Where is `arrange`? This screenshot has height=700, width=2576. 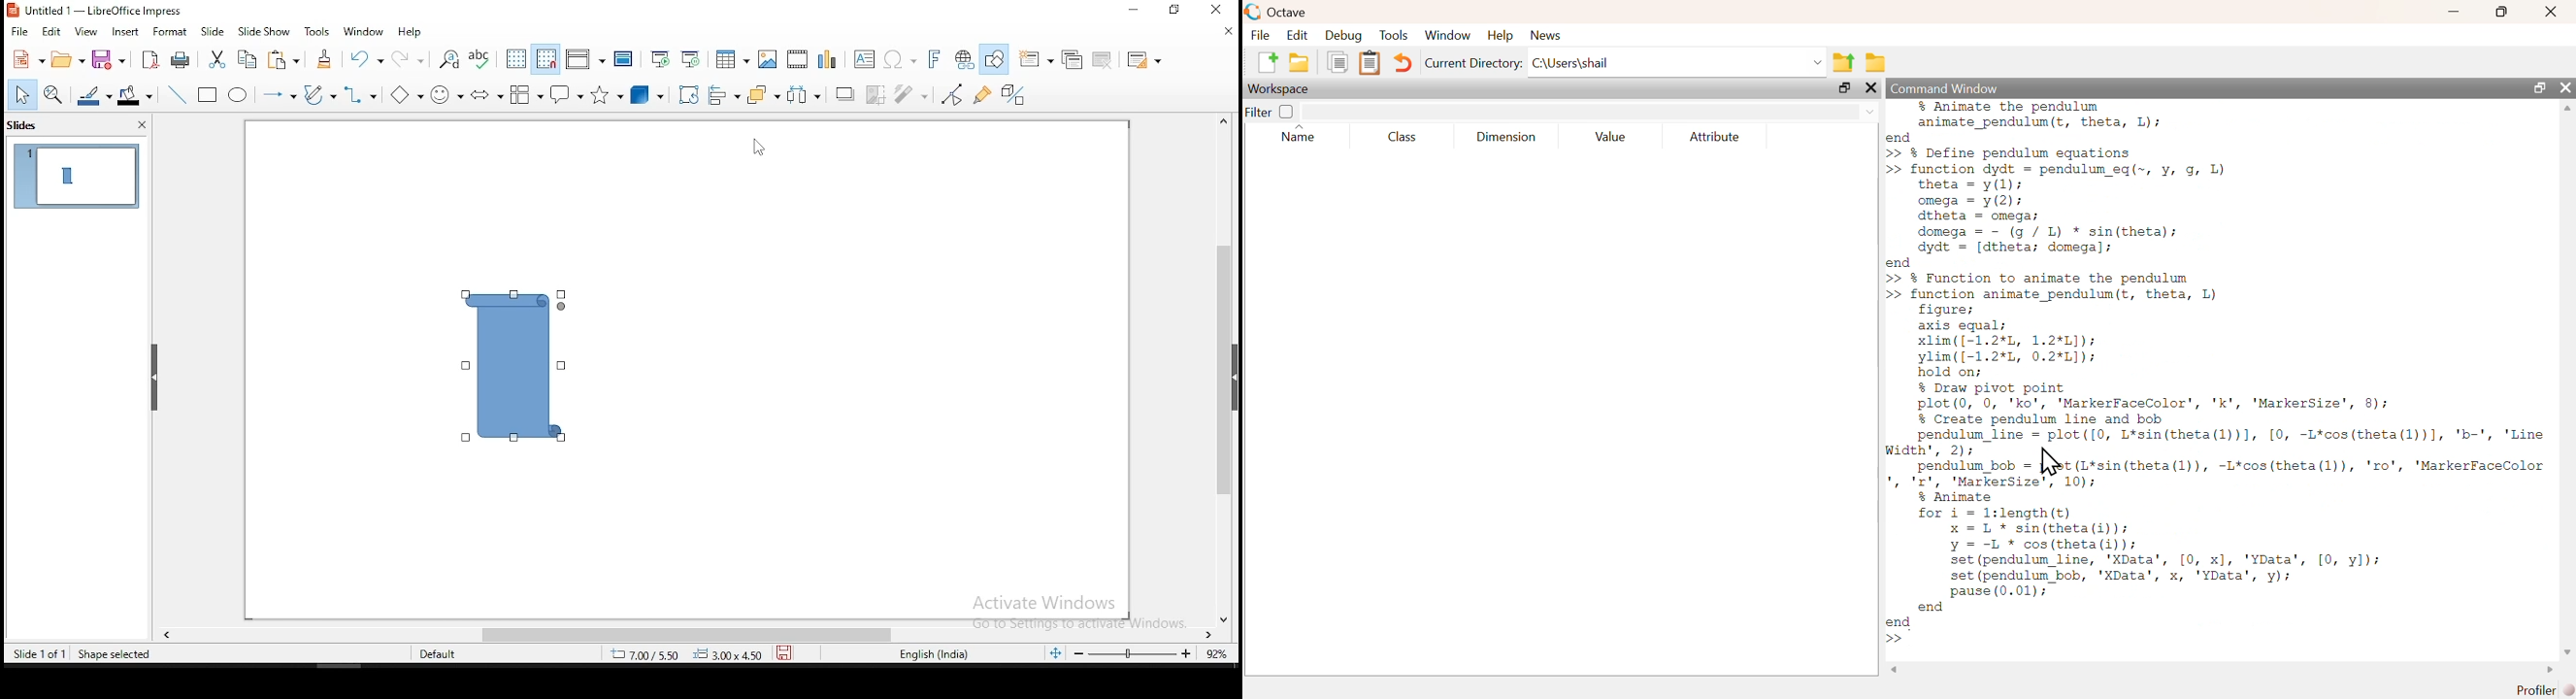 arrange is located at coordinates (763, 95).